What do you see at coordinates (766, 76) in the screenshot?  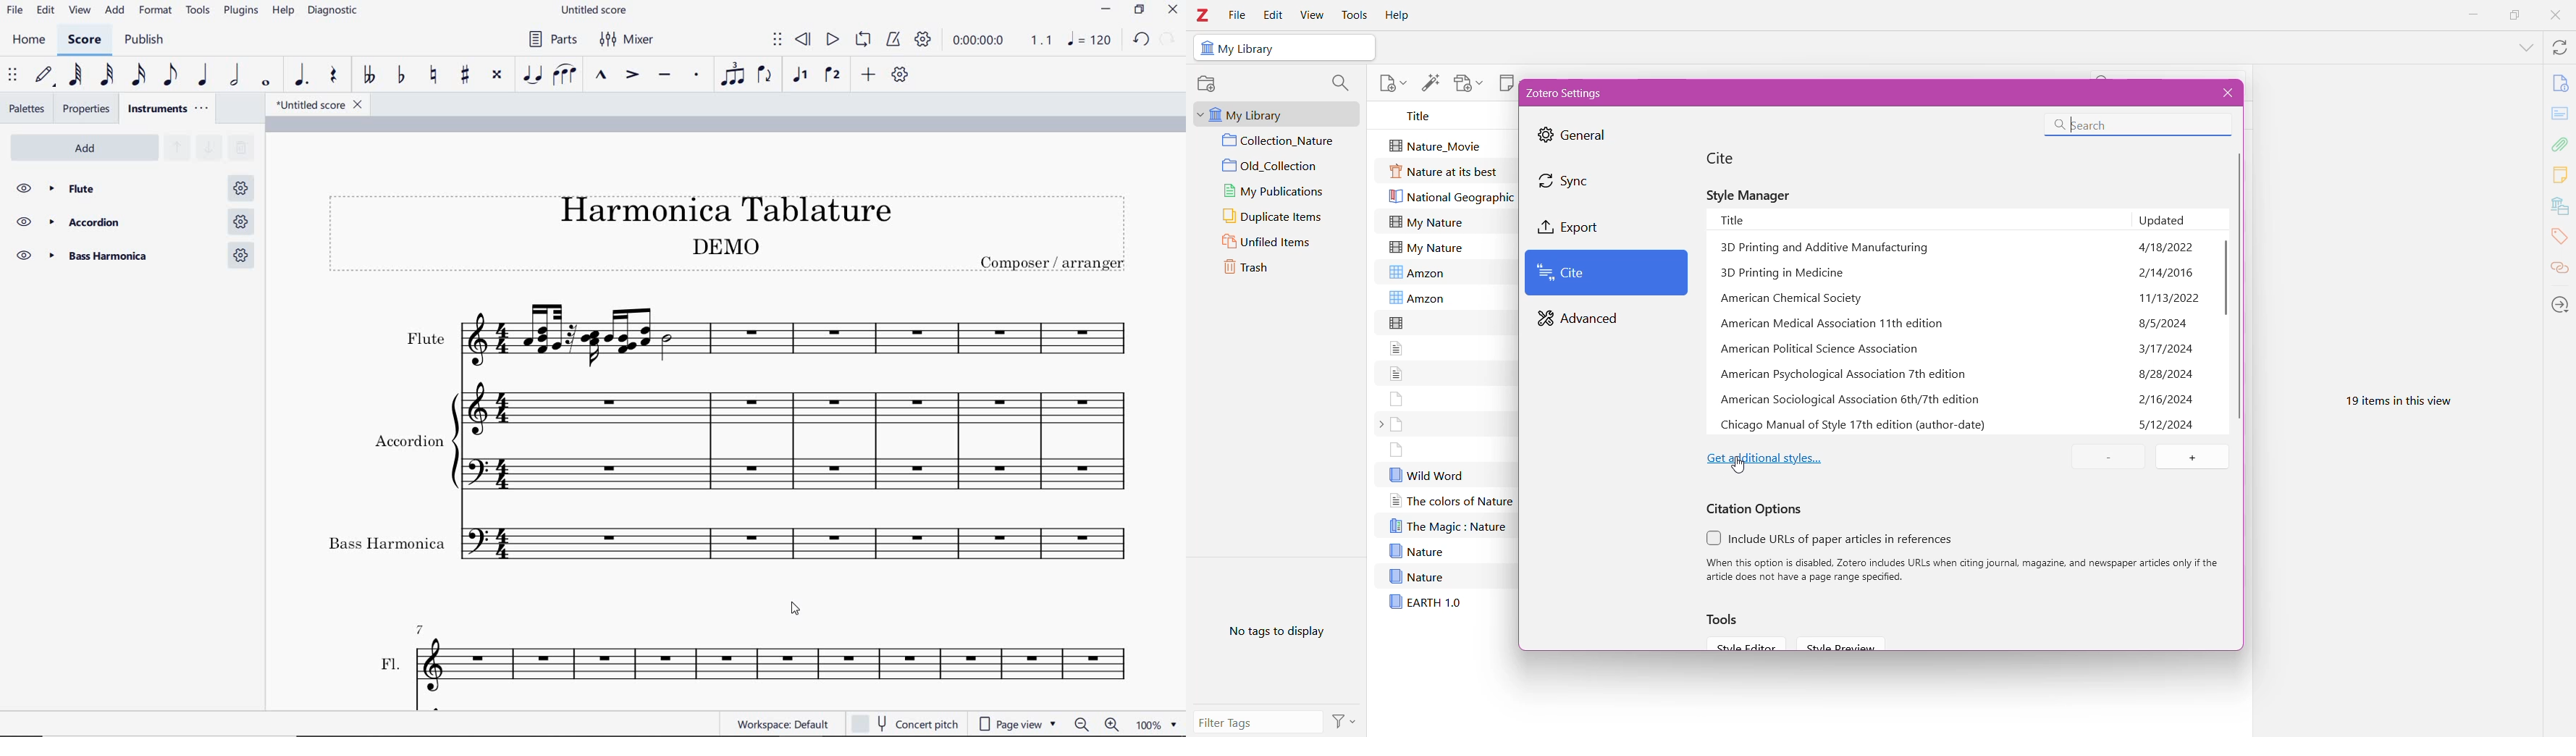 I see `flip direction` at bounding box center [766, 76].